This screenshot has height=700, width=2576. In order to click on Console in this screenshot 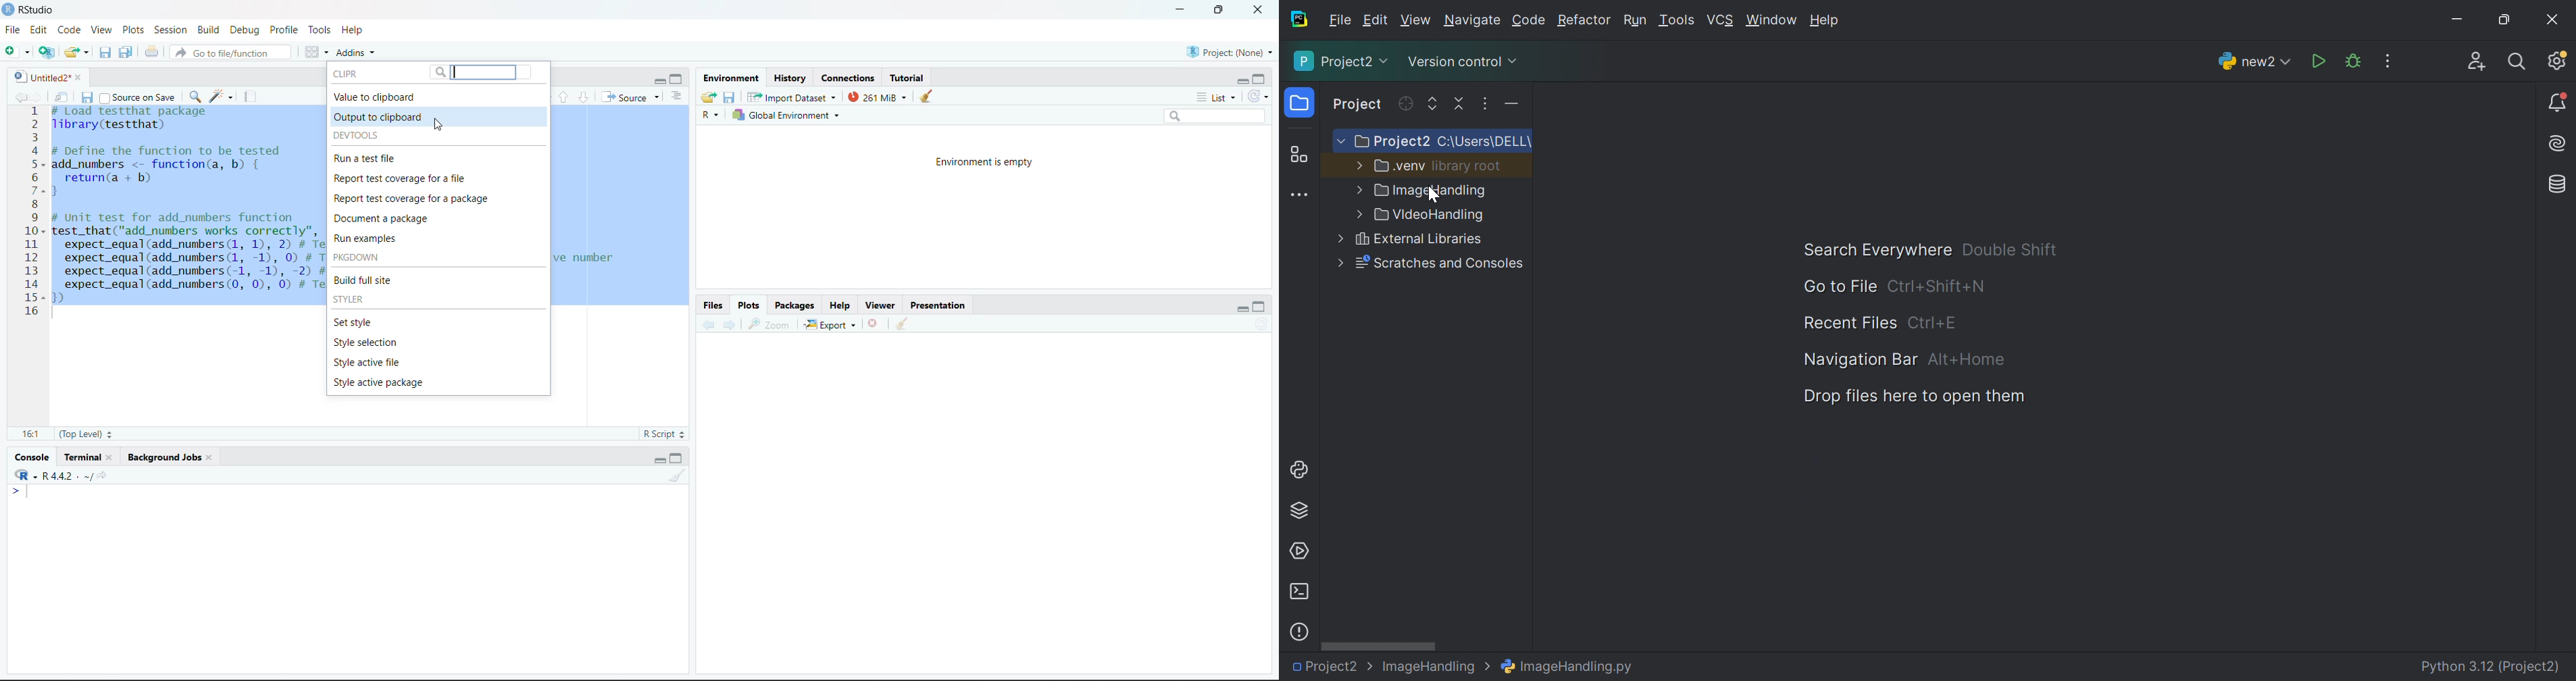, I will do `click(31, 456)`.